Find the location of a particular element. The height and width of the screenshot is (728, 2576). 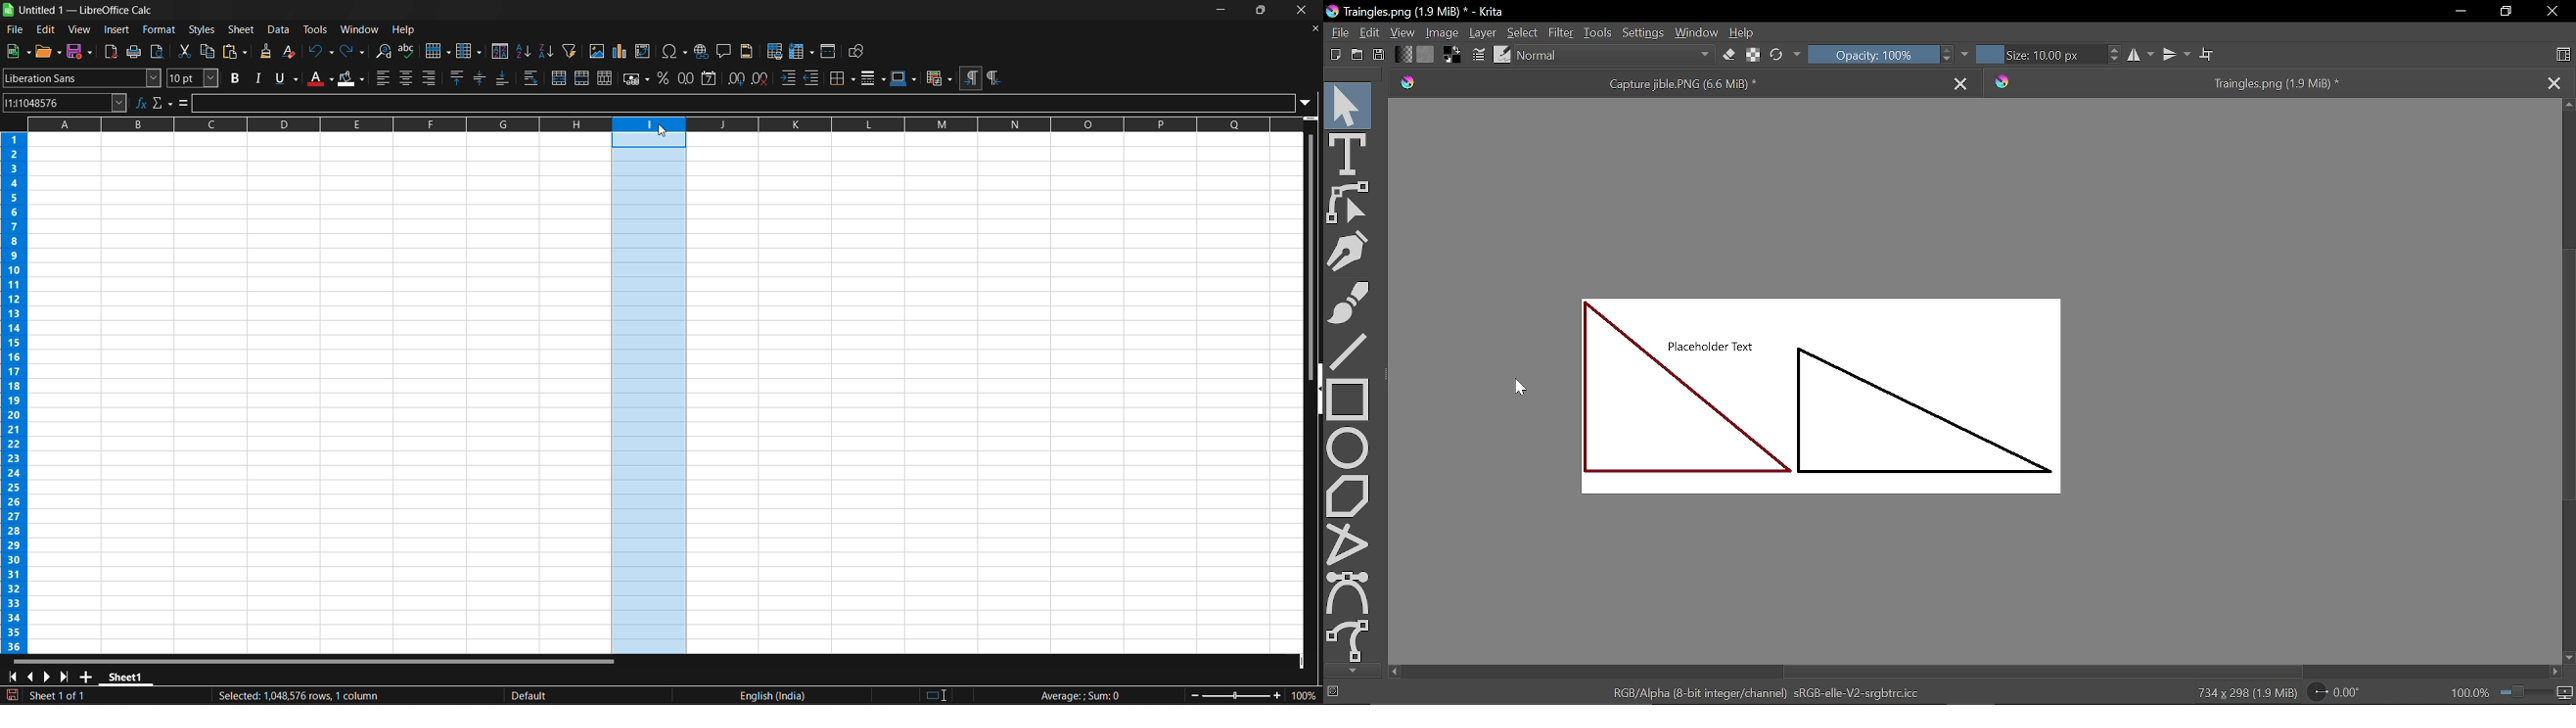

Zoom is located at coordinates (2537, 694).